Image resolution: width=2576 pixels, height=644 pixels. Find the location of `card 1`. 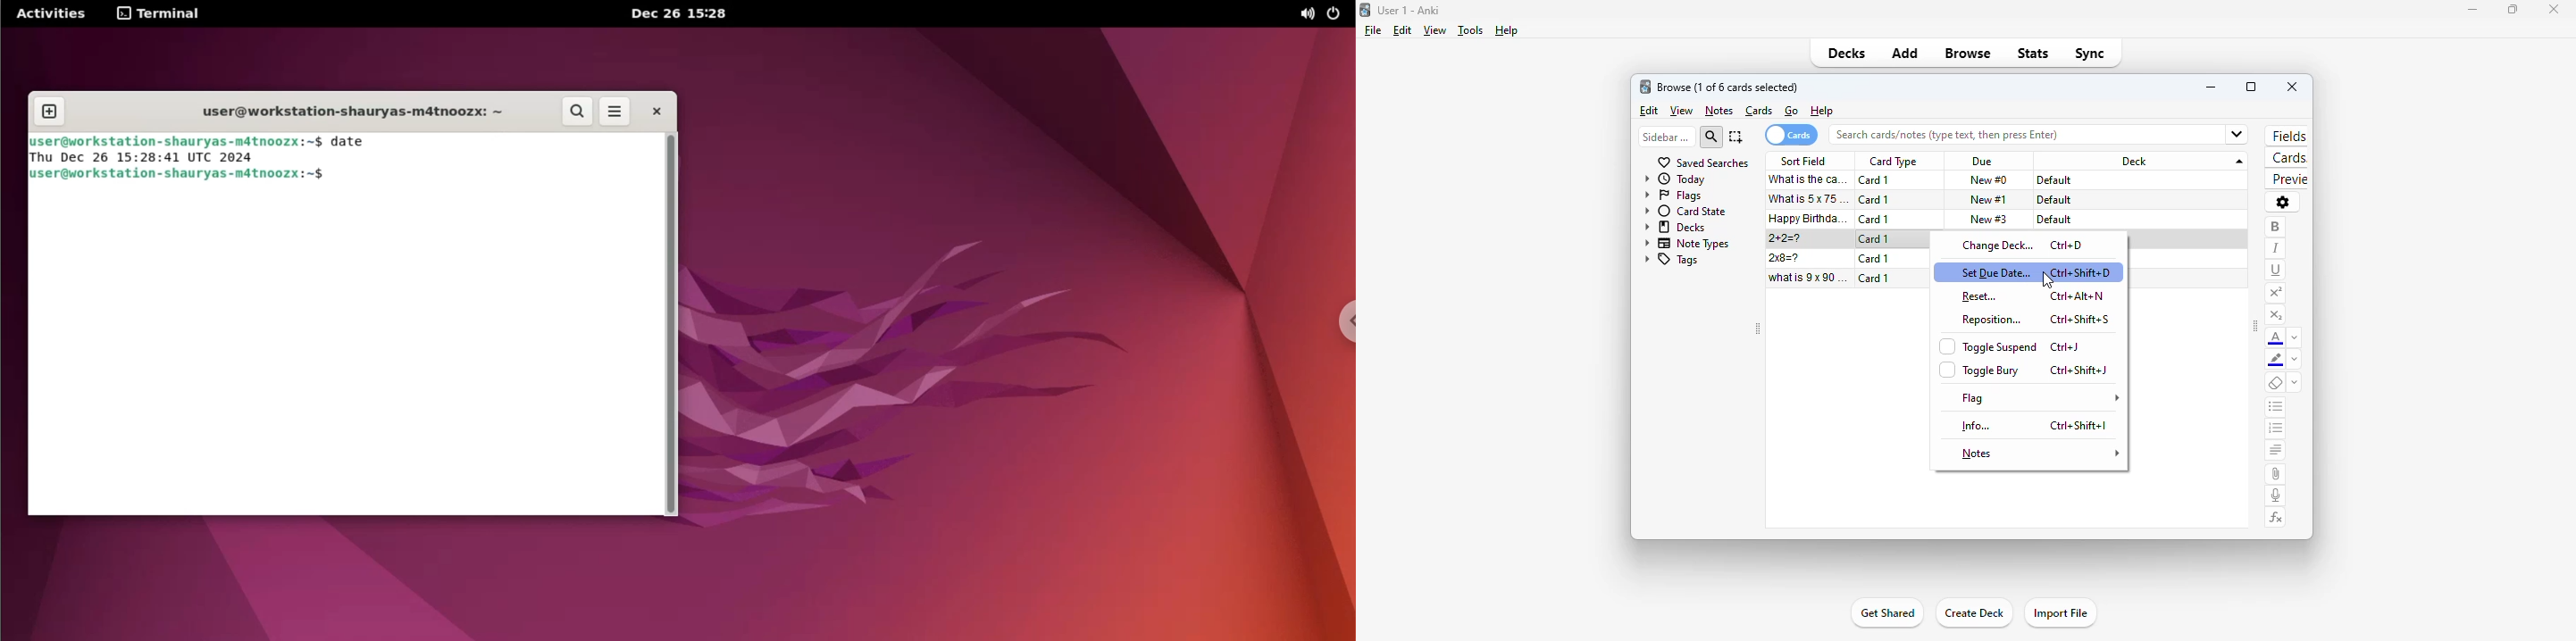

card 1 is located at coordinates (1875, 180).